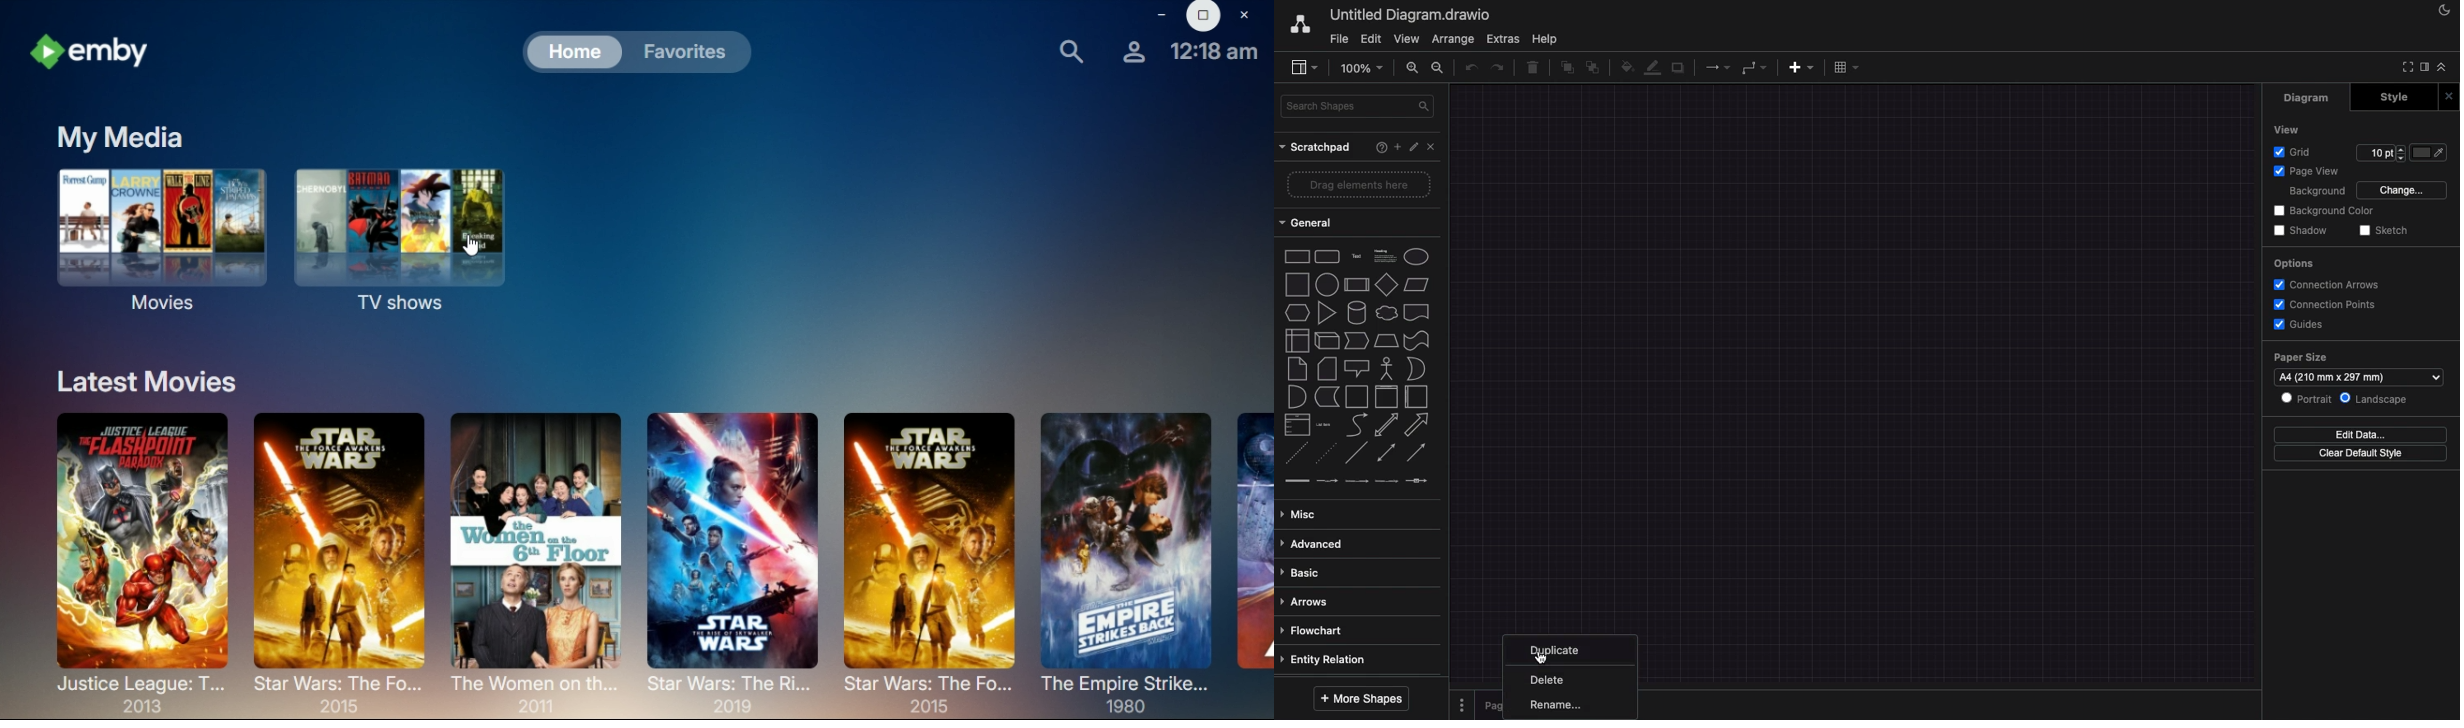 The image size is (2464, 728). What do you see at coordinates (2361, 453) in the screenshot?
I see `clear default style` at bounding box center [2361, 453].